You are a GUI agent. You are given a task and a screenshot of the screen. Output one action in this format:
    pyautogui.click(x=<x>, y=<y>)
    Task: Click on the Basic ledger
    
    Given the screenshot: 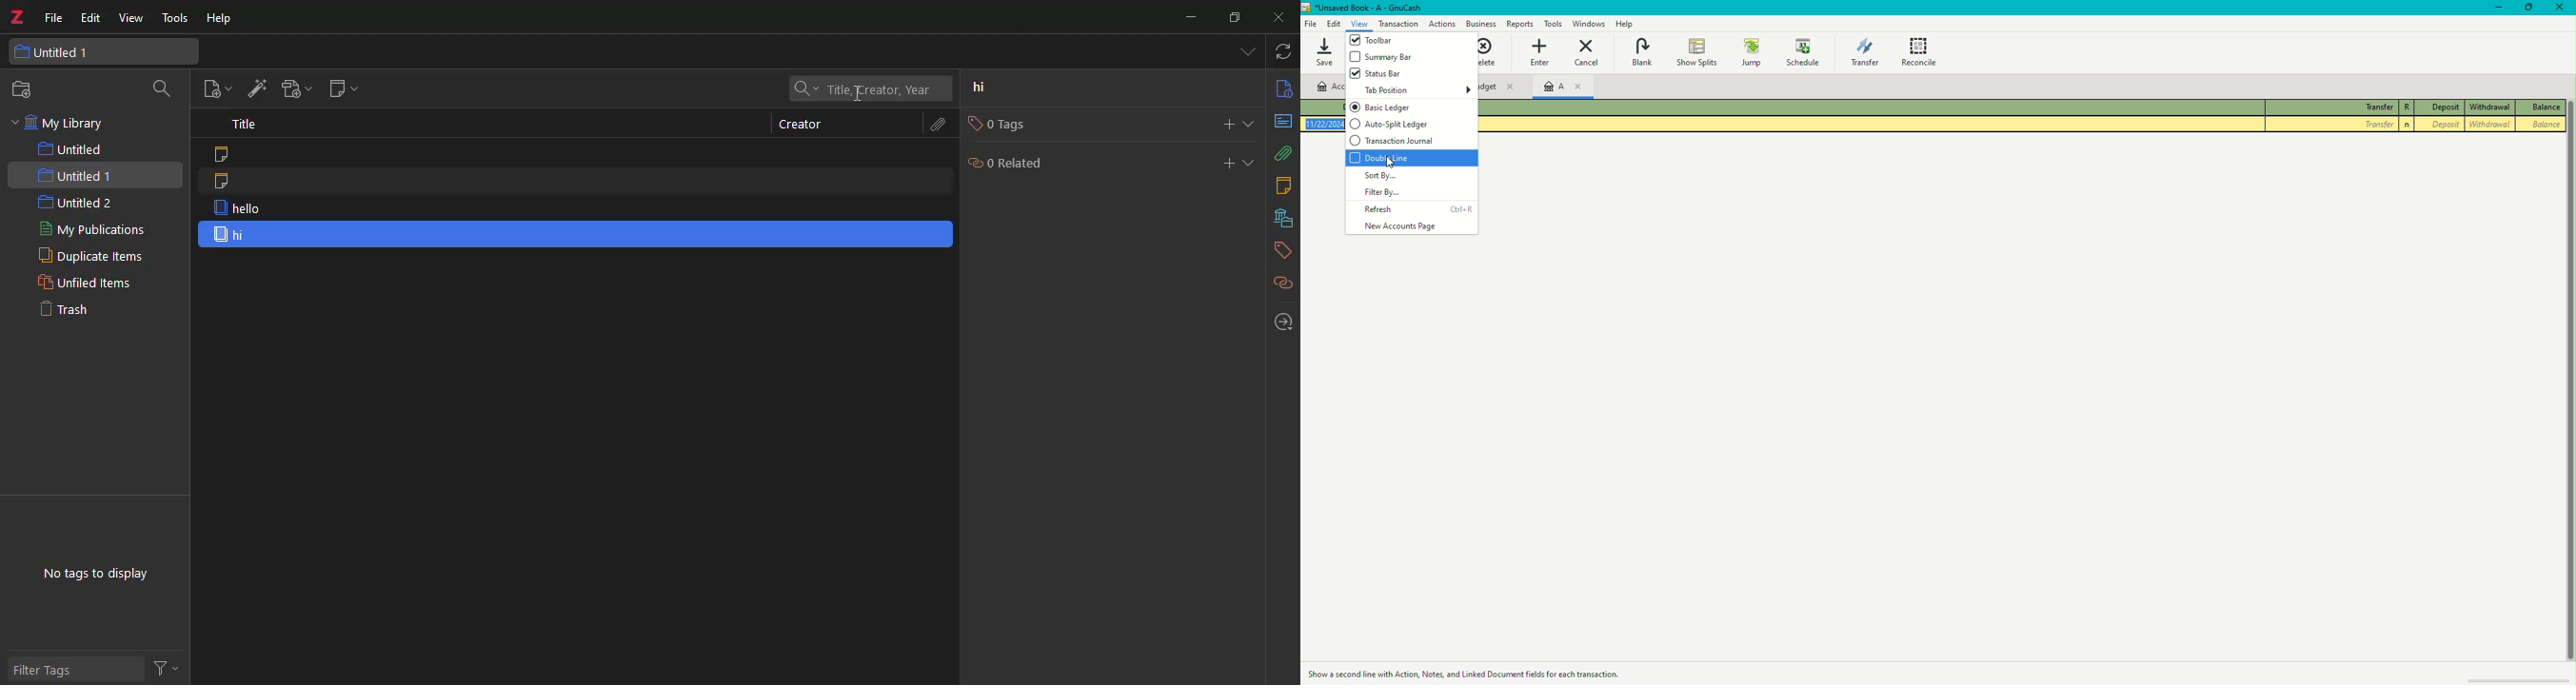 What is the action you would take?
    pyautogui.click(x=1381, y=106)
    